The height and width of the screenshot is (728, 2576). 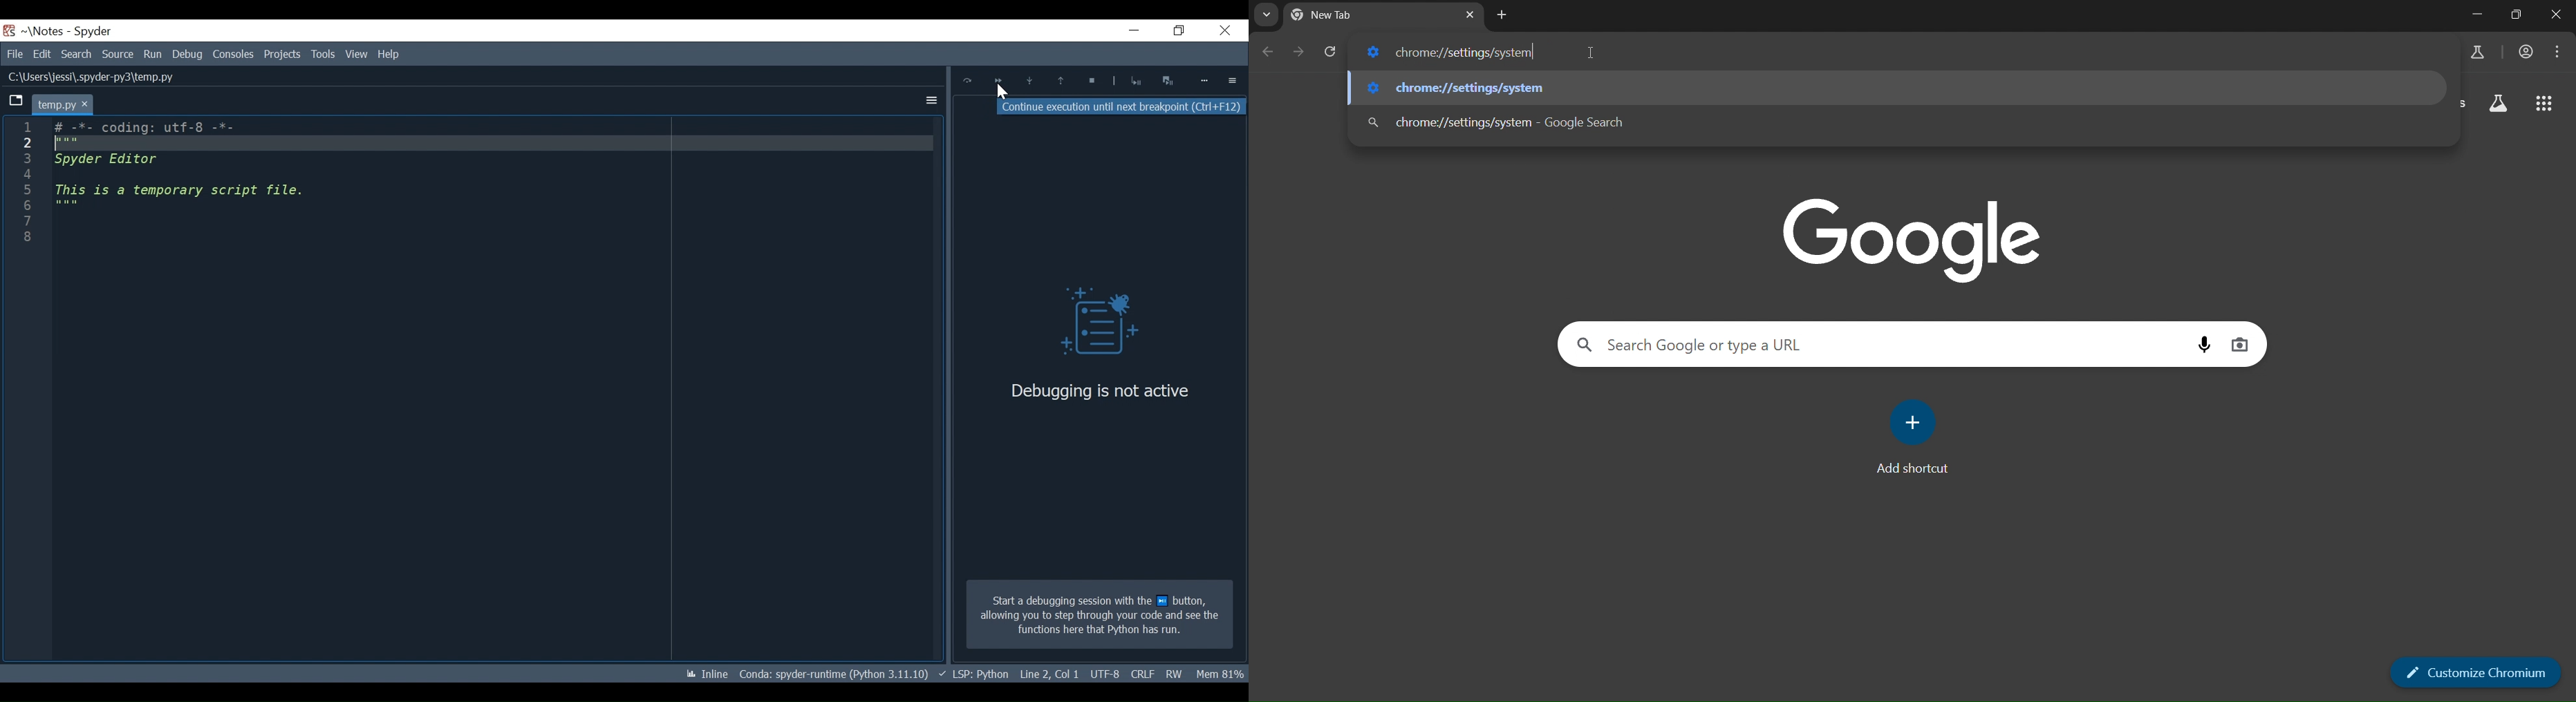 I want to click on Stop Debugging, so click(x=1089, y=82).